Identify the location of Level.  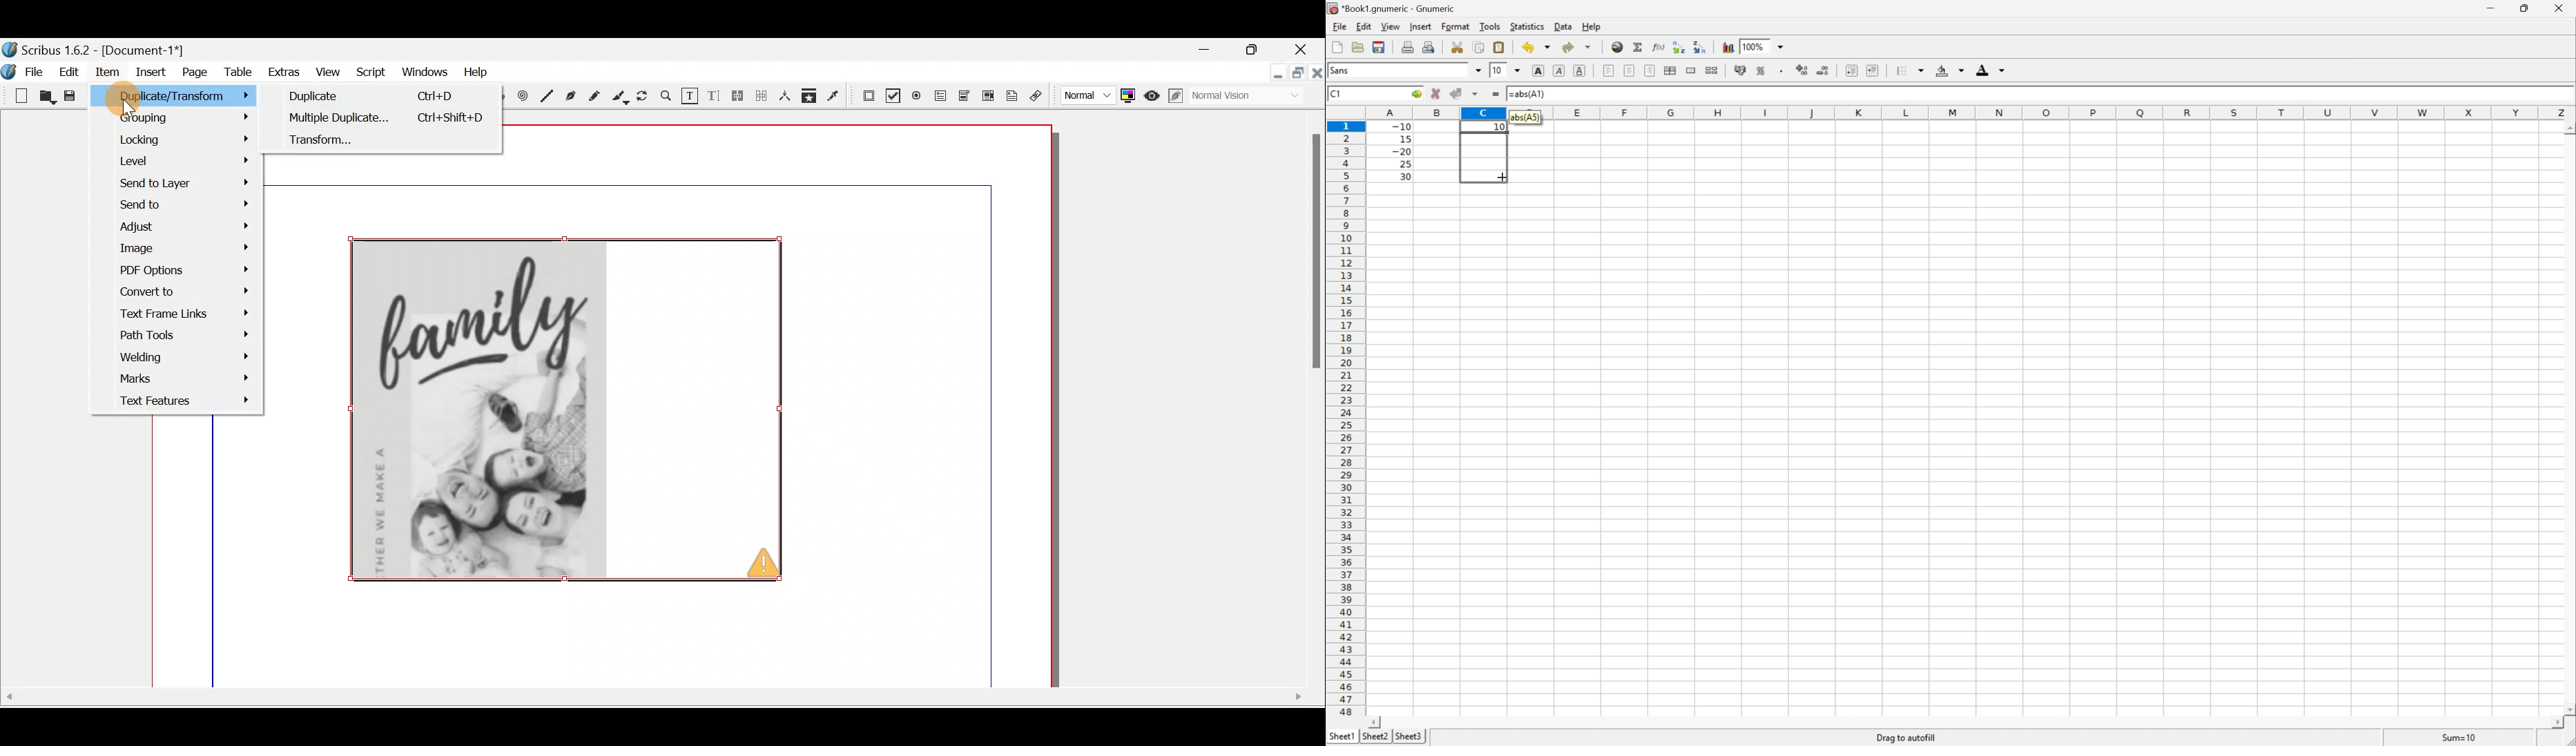
(182, 160).